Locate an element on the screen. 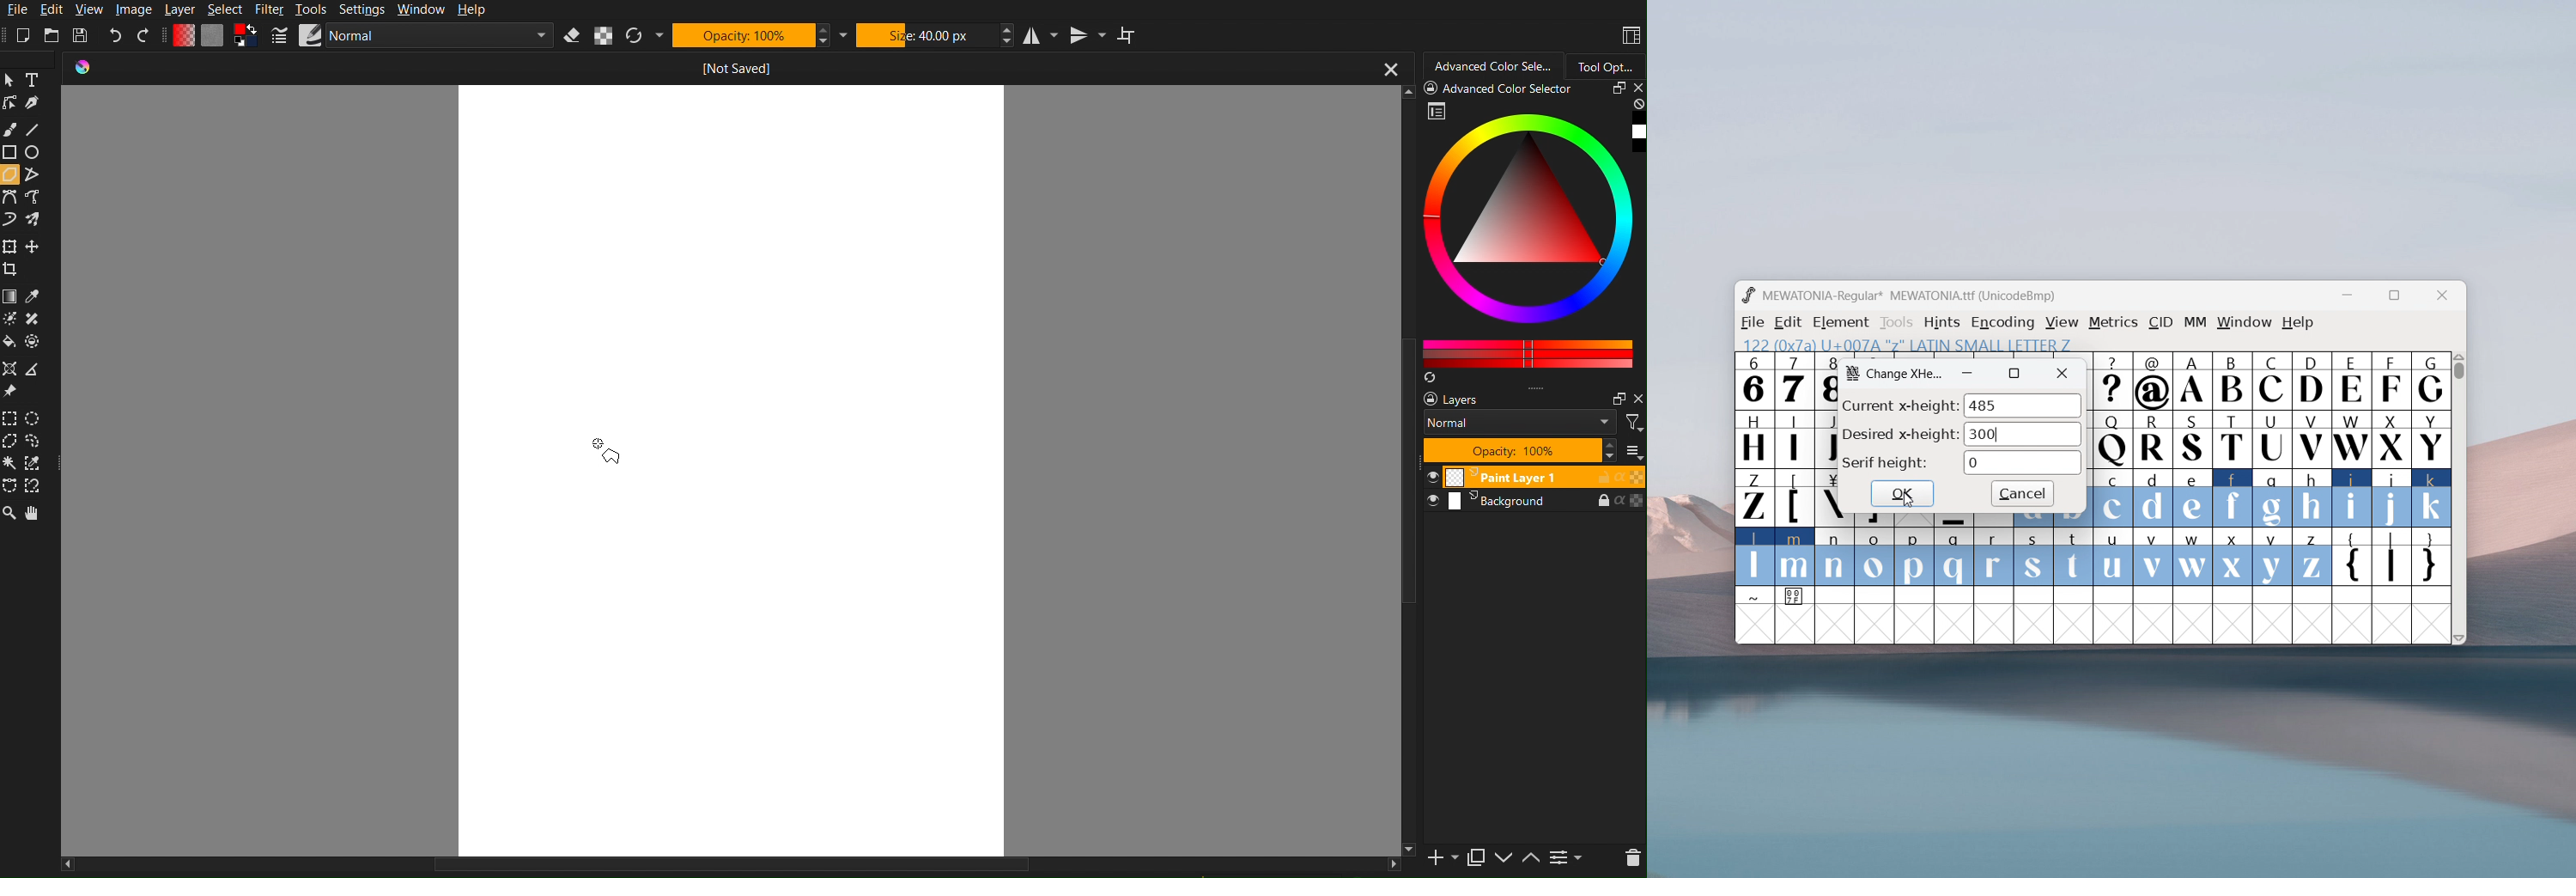 The height and width of the screenshot is (896, 2576). T is located at coordinates (2234, 440).